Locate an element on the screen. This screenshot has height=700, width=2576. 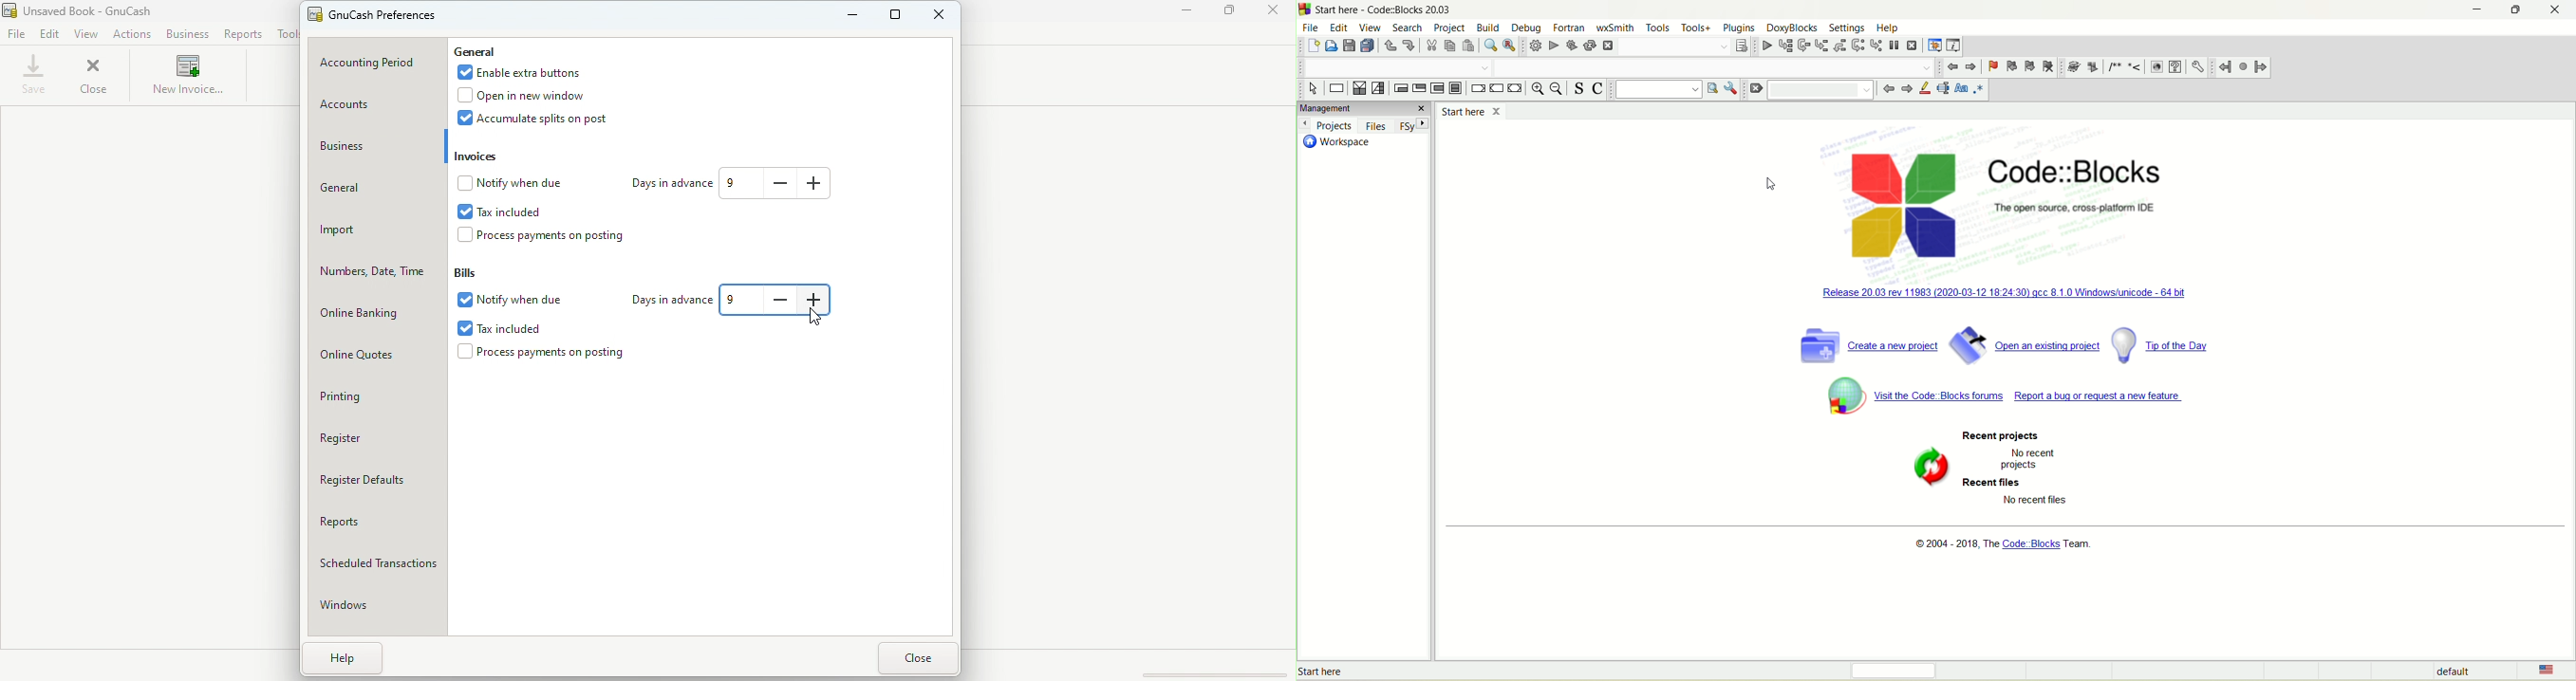
open is located at coordinates (1331, 45).